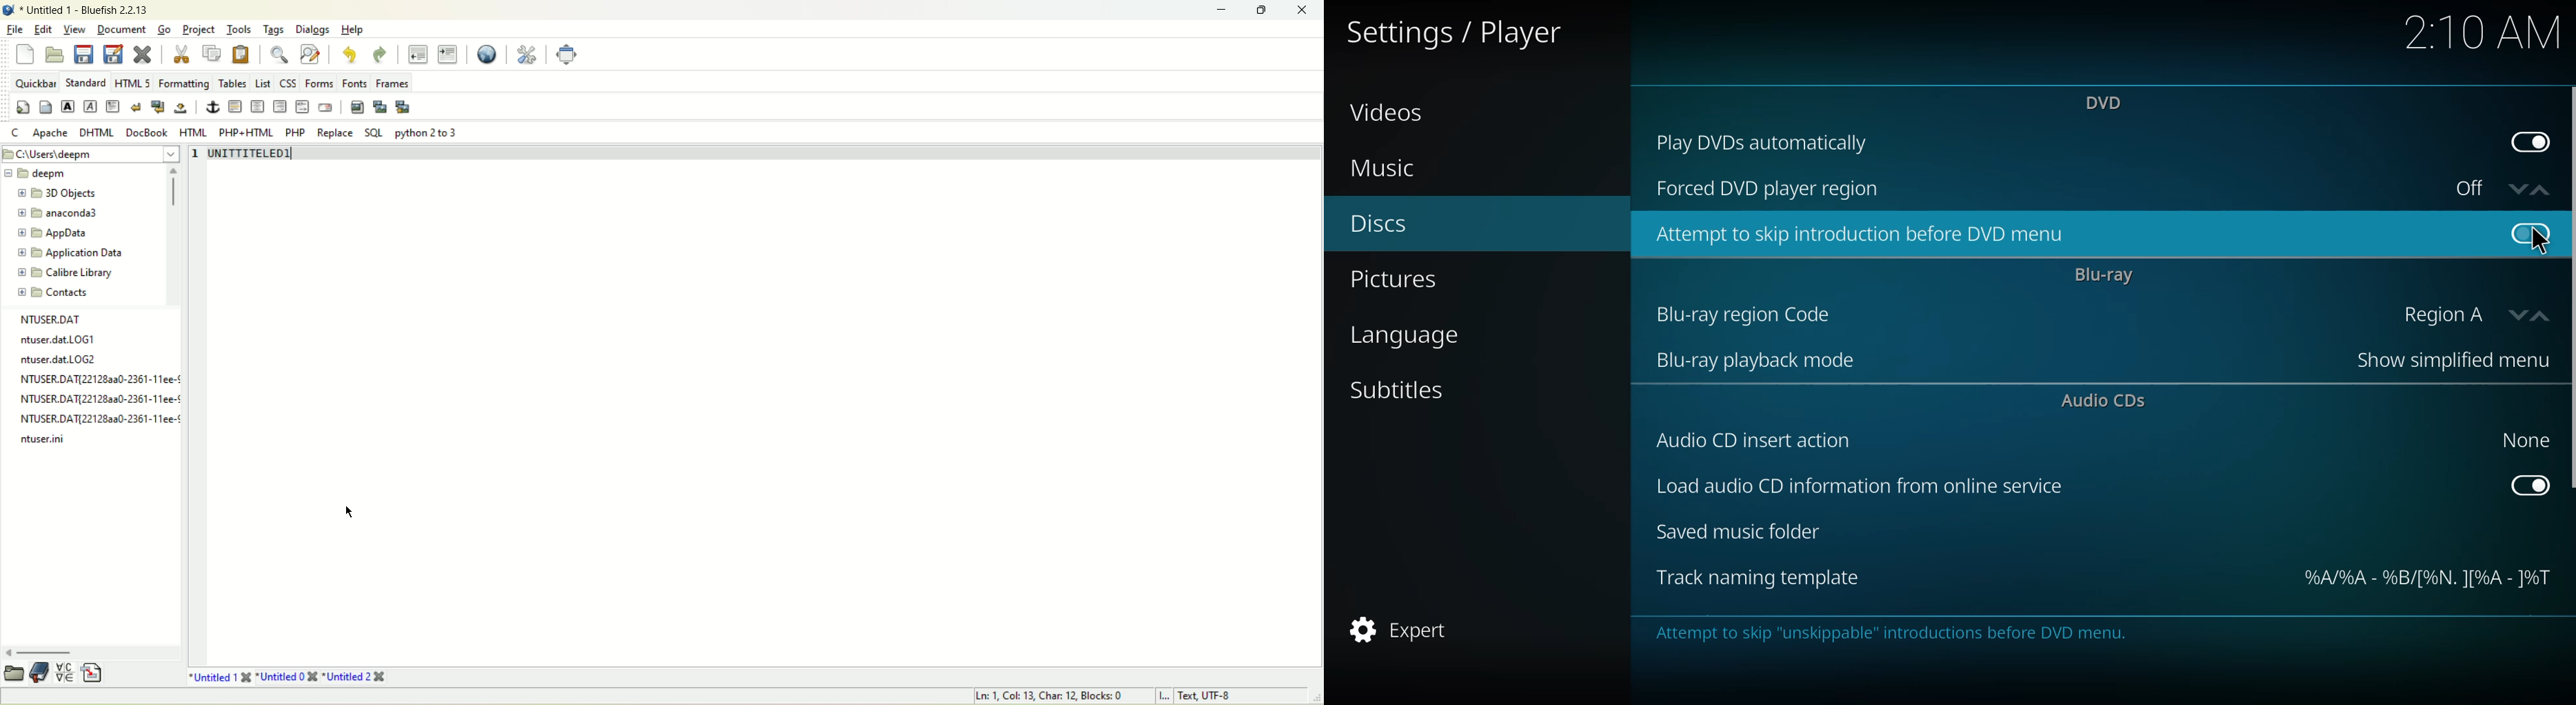 Image resolution: width=2576 pixels, height=728 pixels. I want to click on dropdown, so click(174, 152).